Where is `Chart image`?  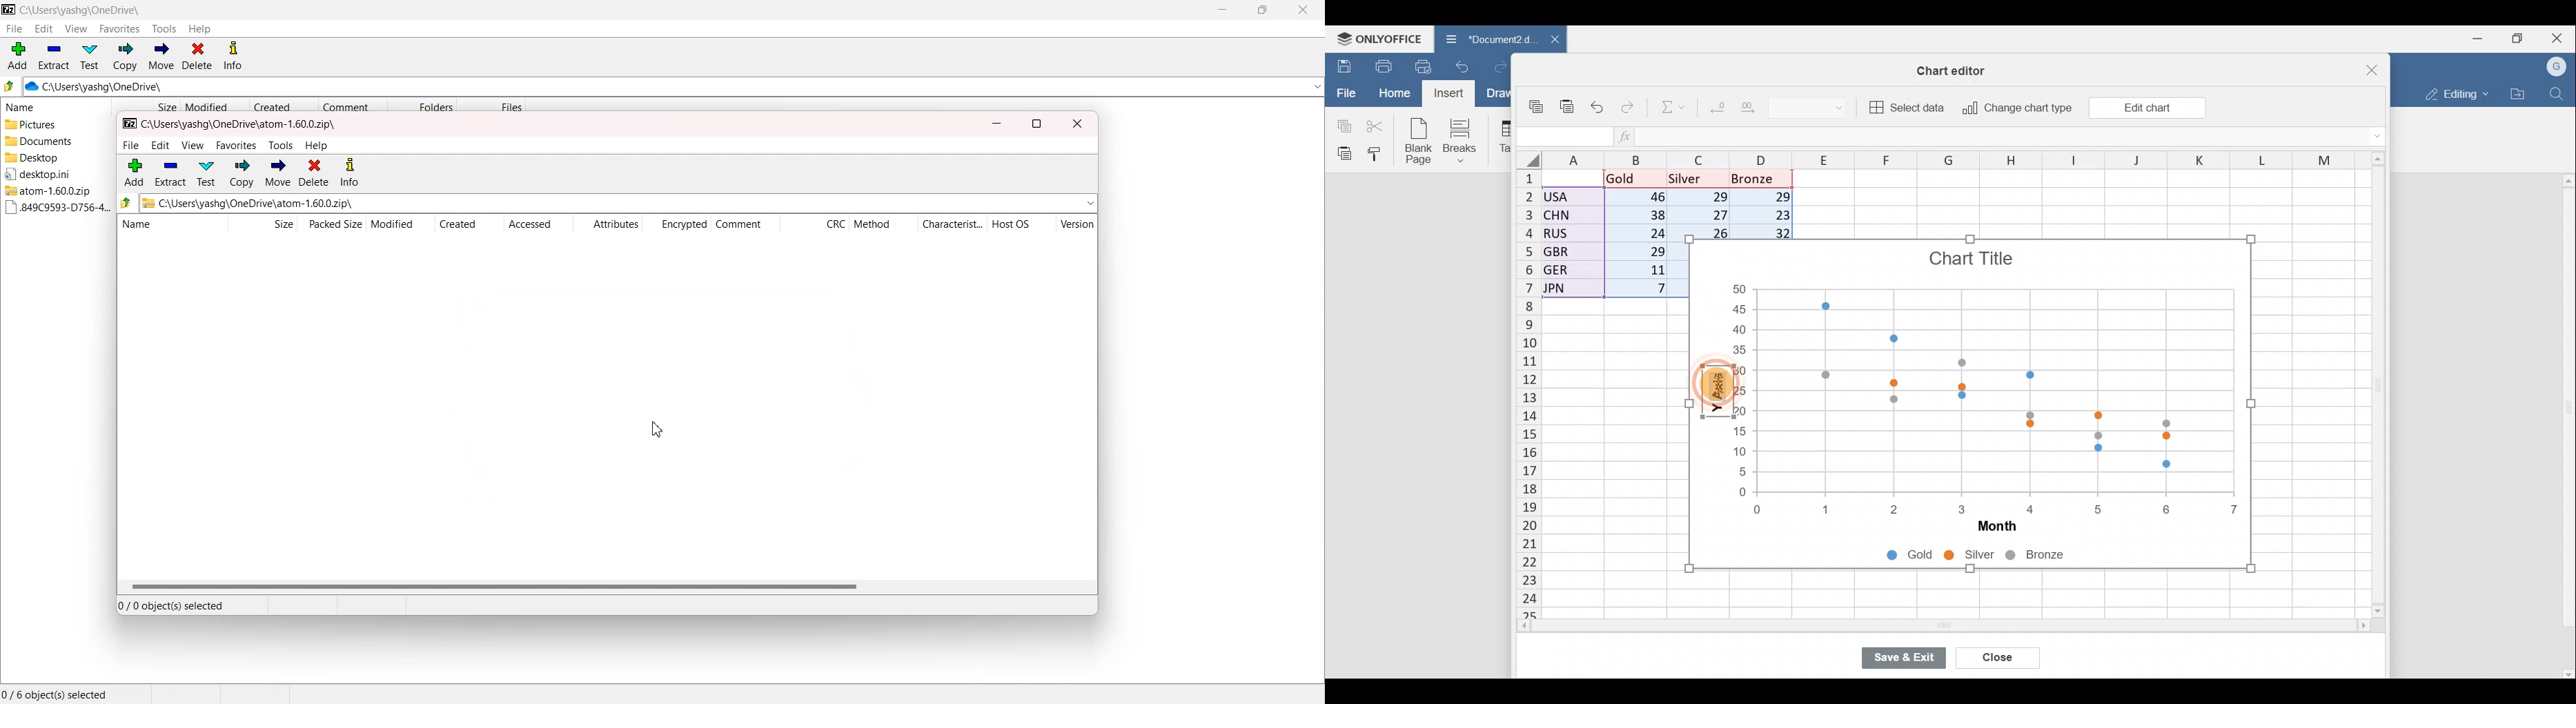
Chart image is located at coordinates (1983, 375).